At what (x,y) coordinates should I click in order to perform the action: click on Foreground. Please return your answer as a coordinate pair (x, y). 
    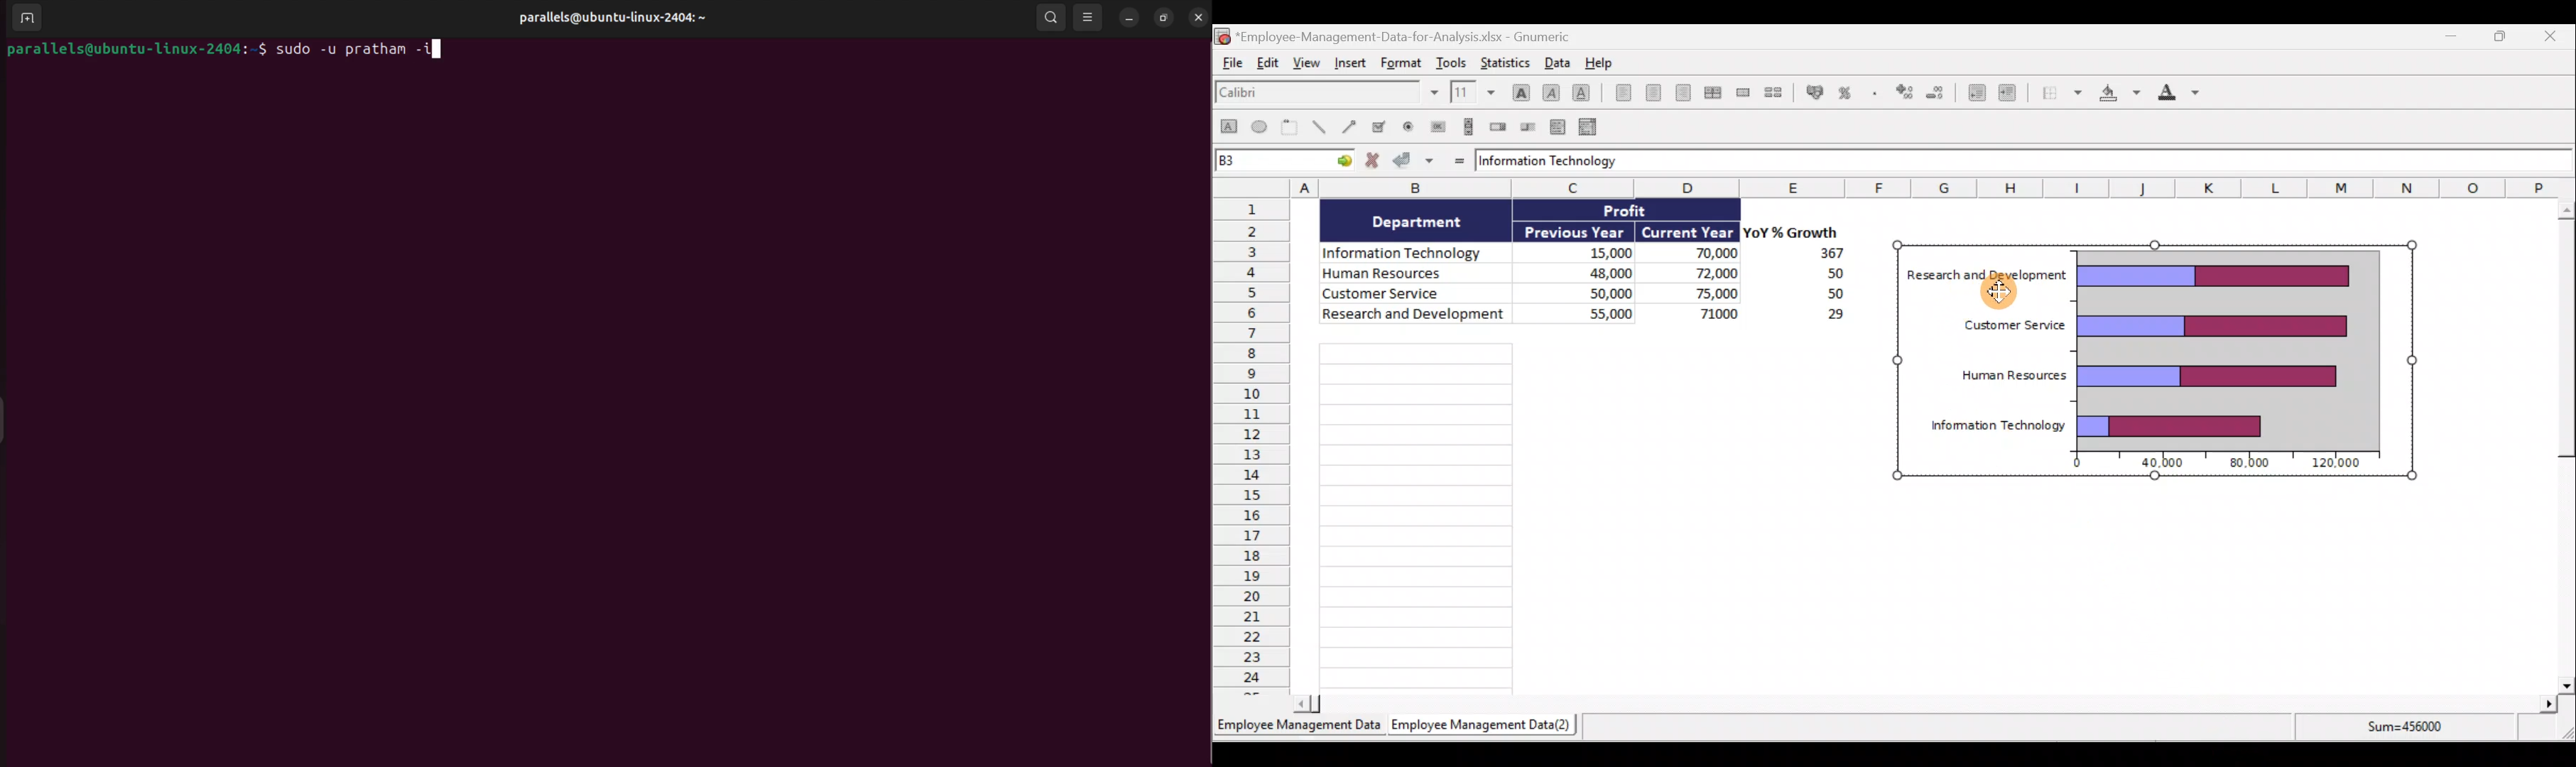
    Looking at the image, I should click on (2174, 95).